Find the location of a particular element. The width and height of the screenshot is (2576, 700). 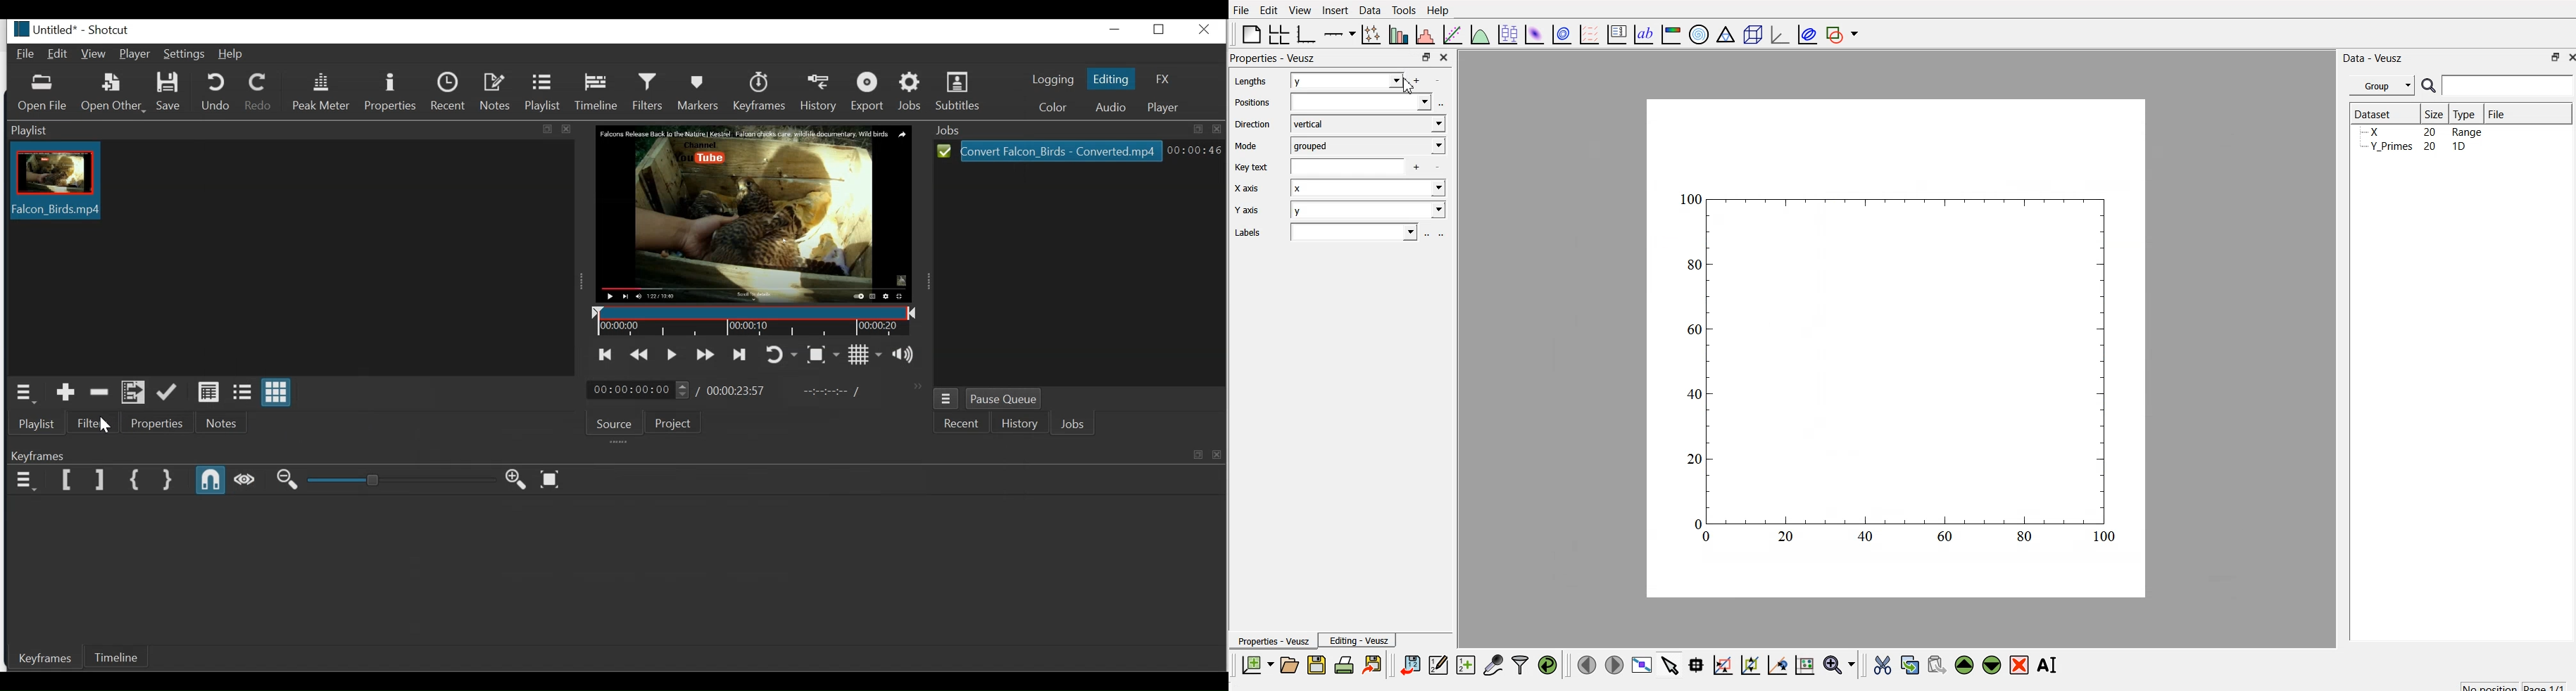

Project is located at coordinates (677, 423).